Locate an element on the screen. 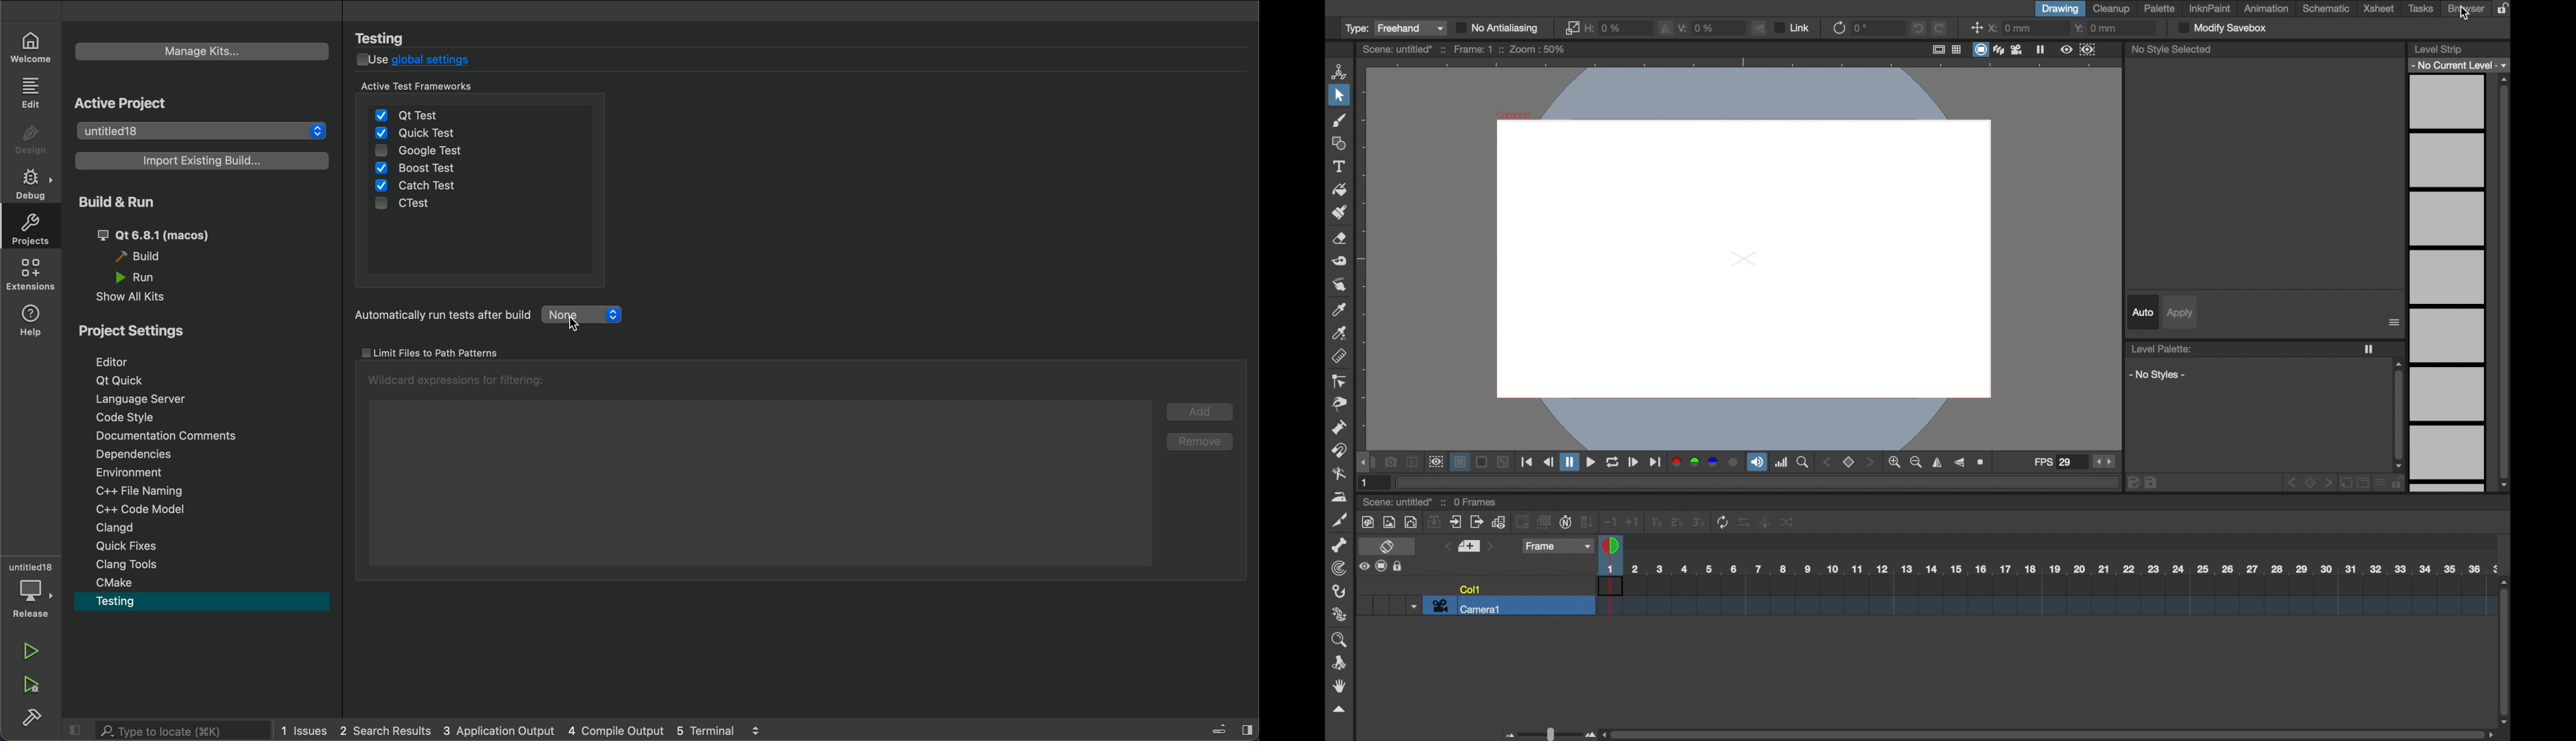 The width and height of the screenshot is (2576, 756). animate tool is located at coordinates (1339, 71).